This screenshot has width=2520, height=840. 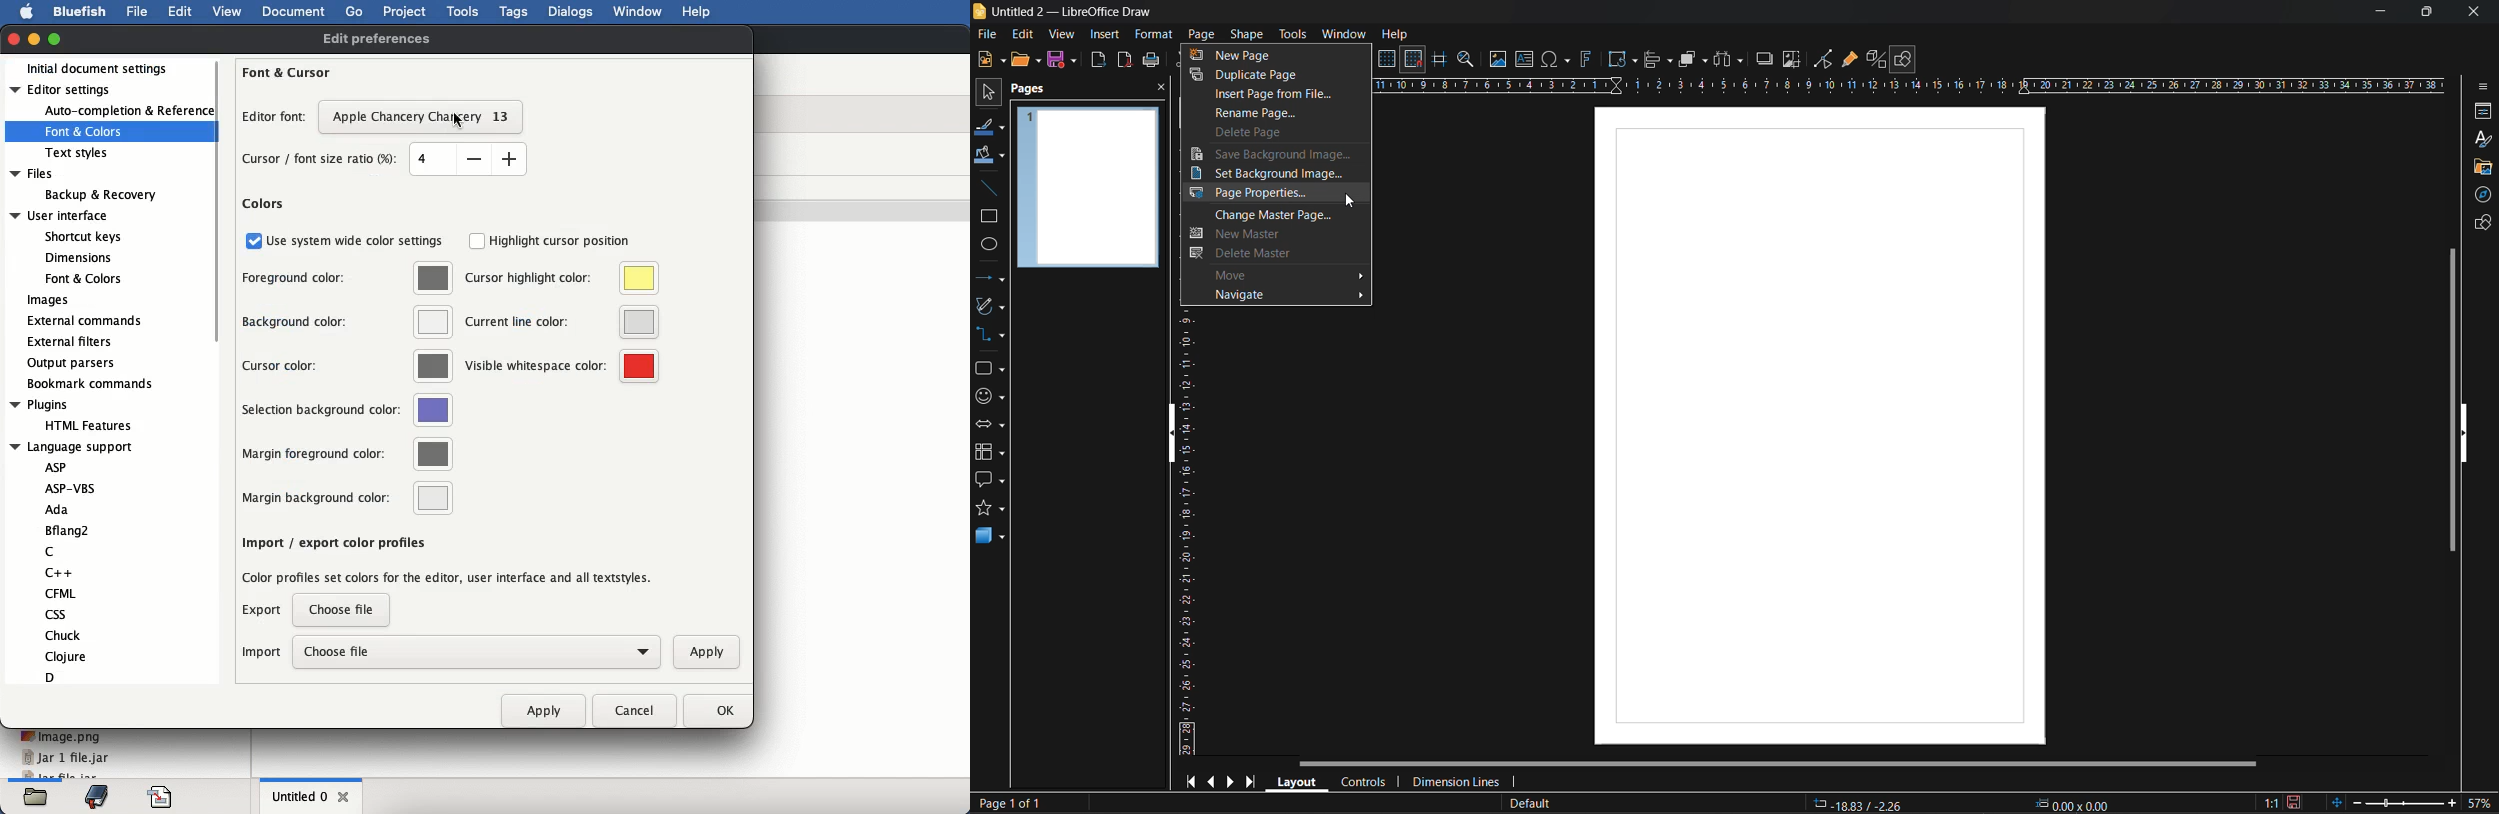 What do you see at coordinates (2357, 802) in the screenshot?
I see `zoom out` at bounding box center [2357, 802].